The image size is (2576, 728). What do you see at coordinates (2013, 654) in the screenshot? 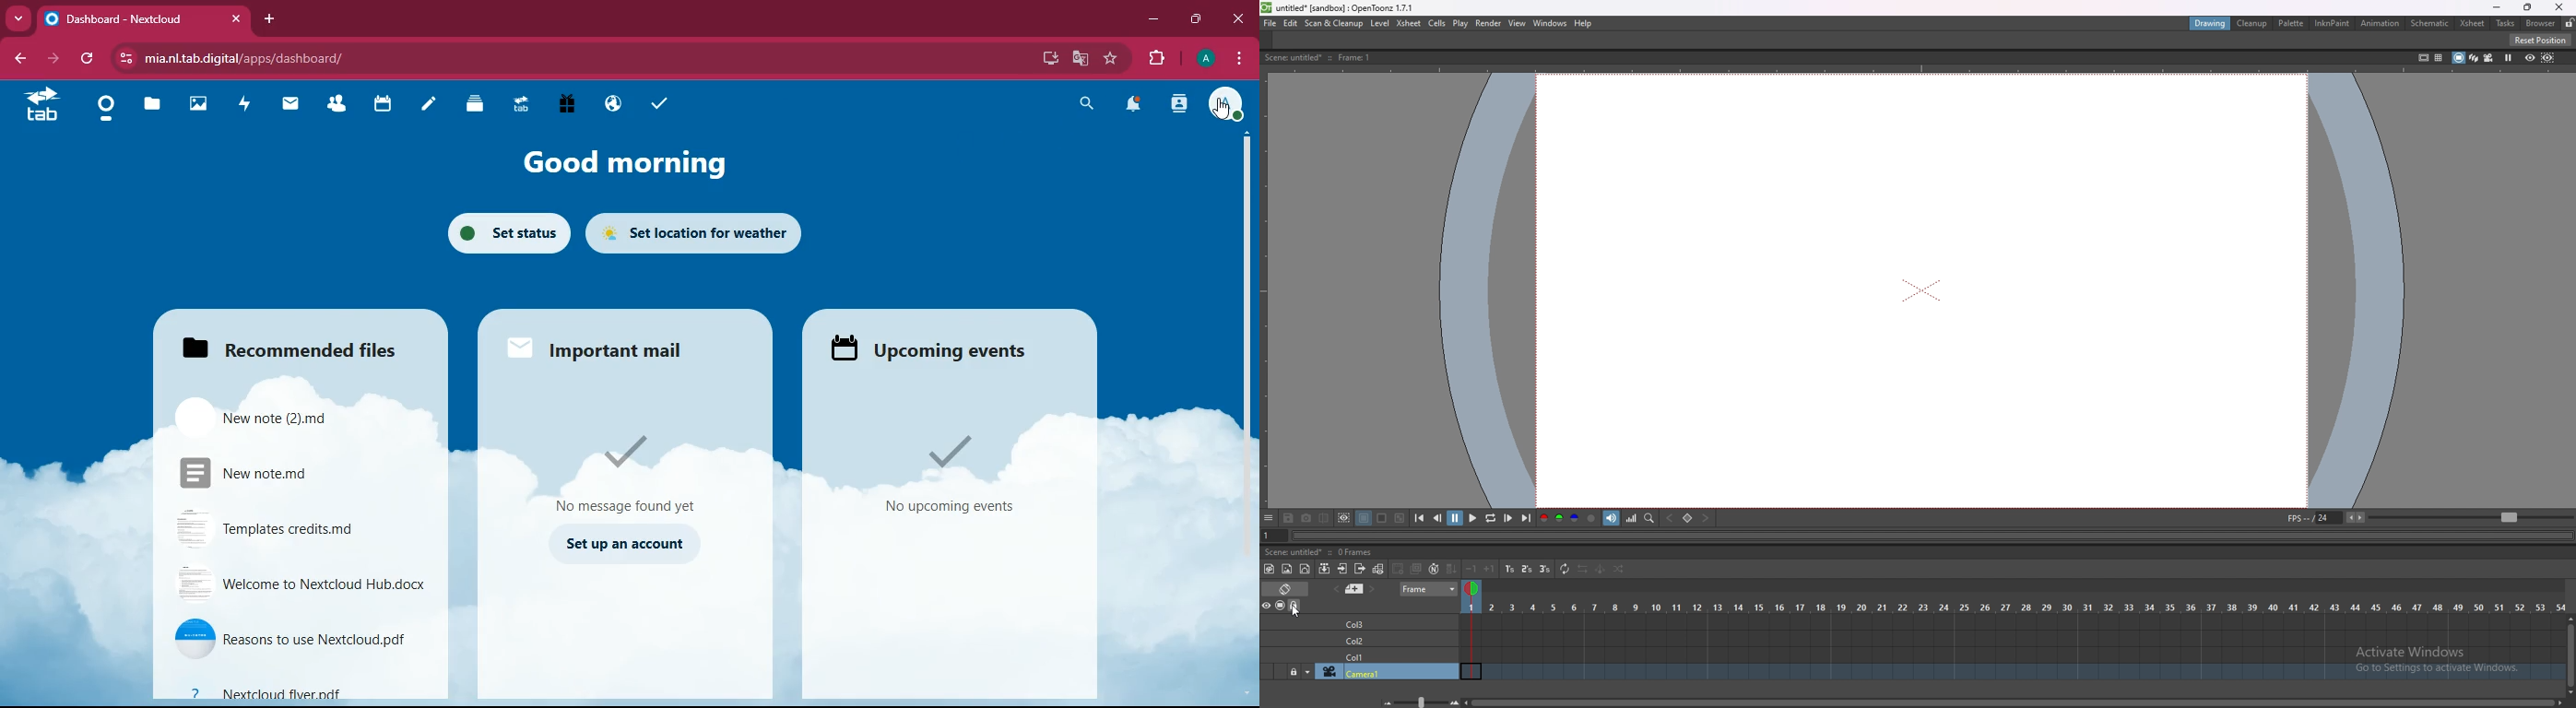
I see `timeline` at bounding box center [2013, 654].